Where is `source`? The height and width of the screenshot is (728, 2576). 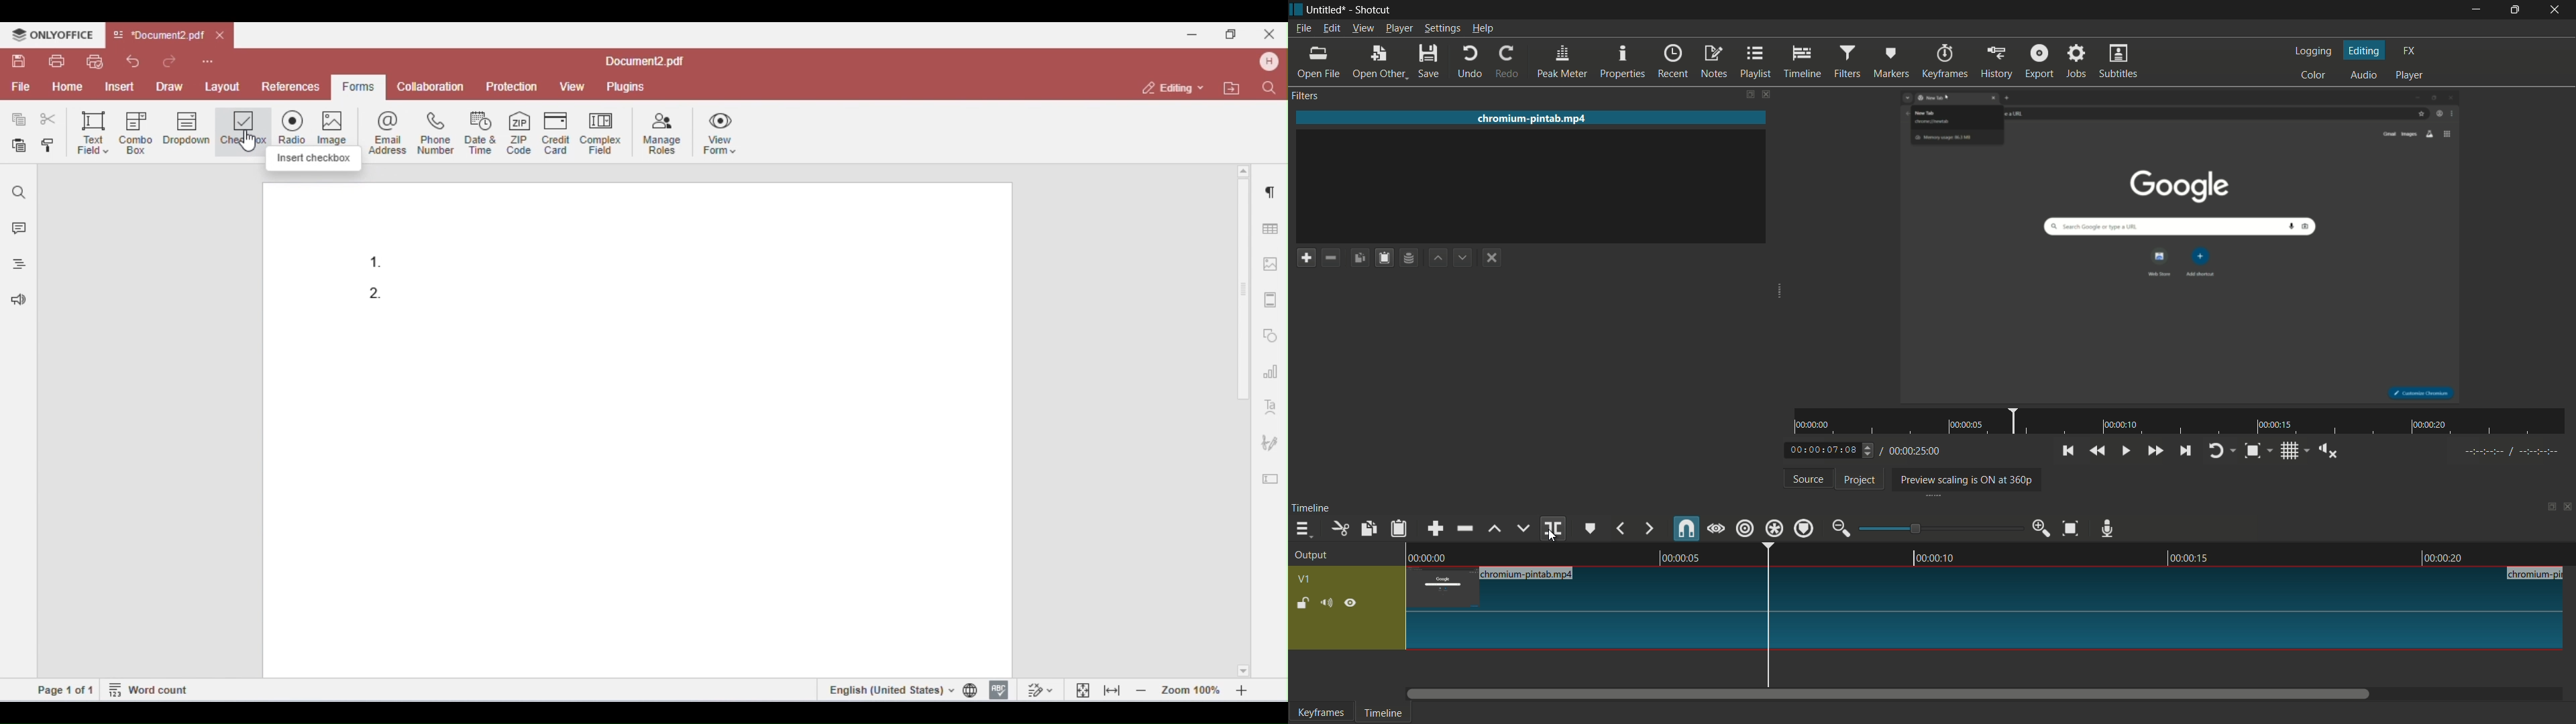
source is located at coordinates (1809, 479).